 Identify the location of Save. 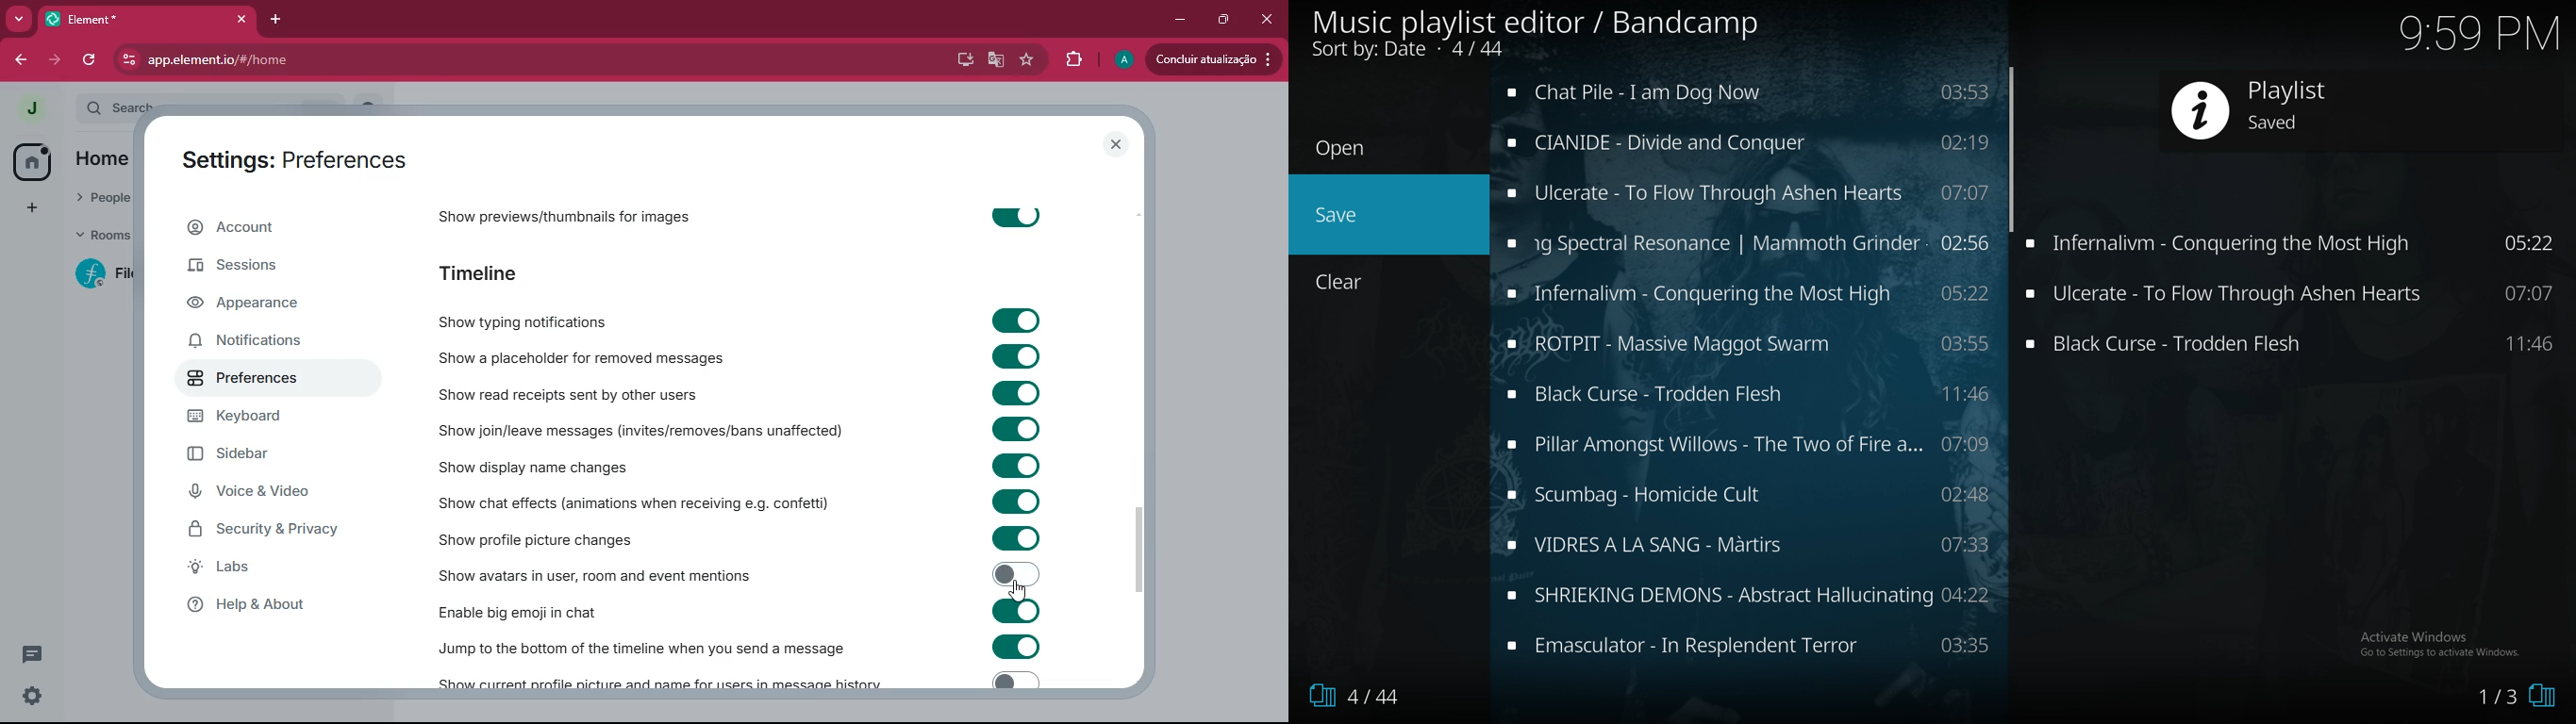
(1339, 215).